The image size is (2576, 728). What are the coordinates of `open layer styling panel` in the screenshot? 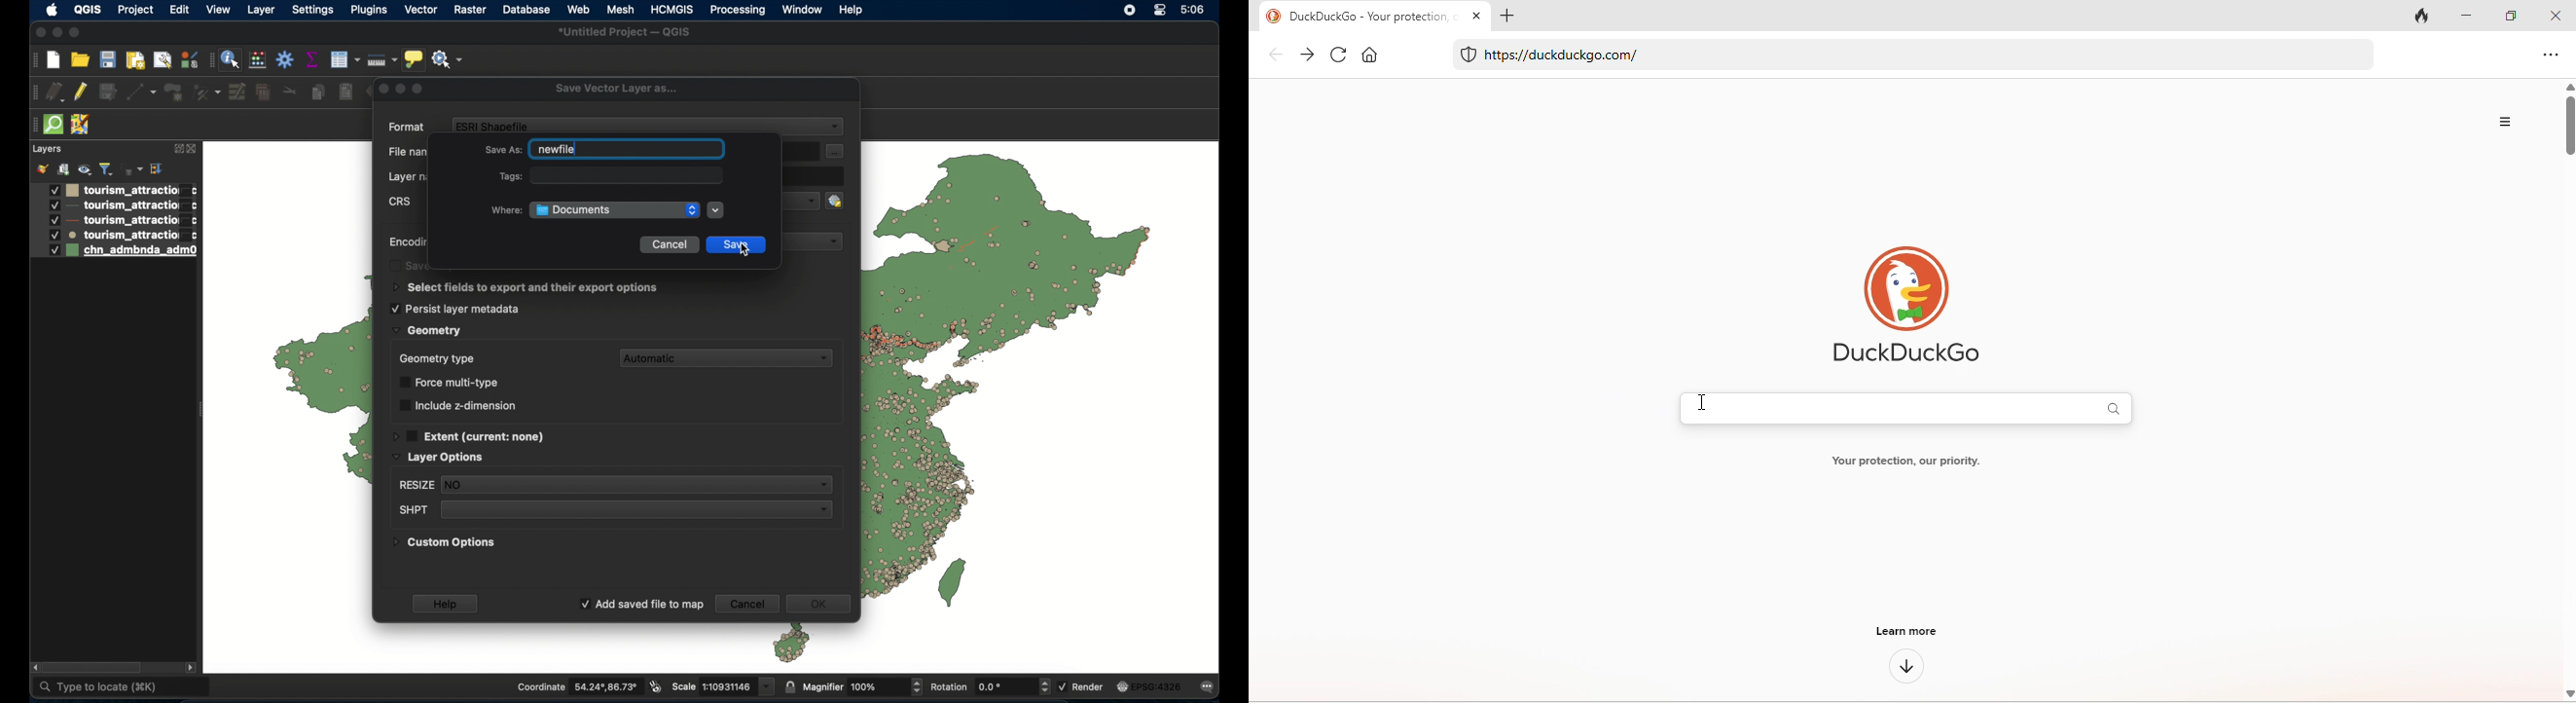 It's located at (42, 168).